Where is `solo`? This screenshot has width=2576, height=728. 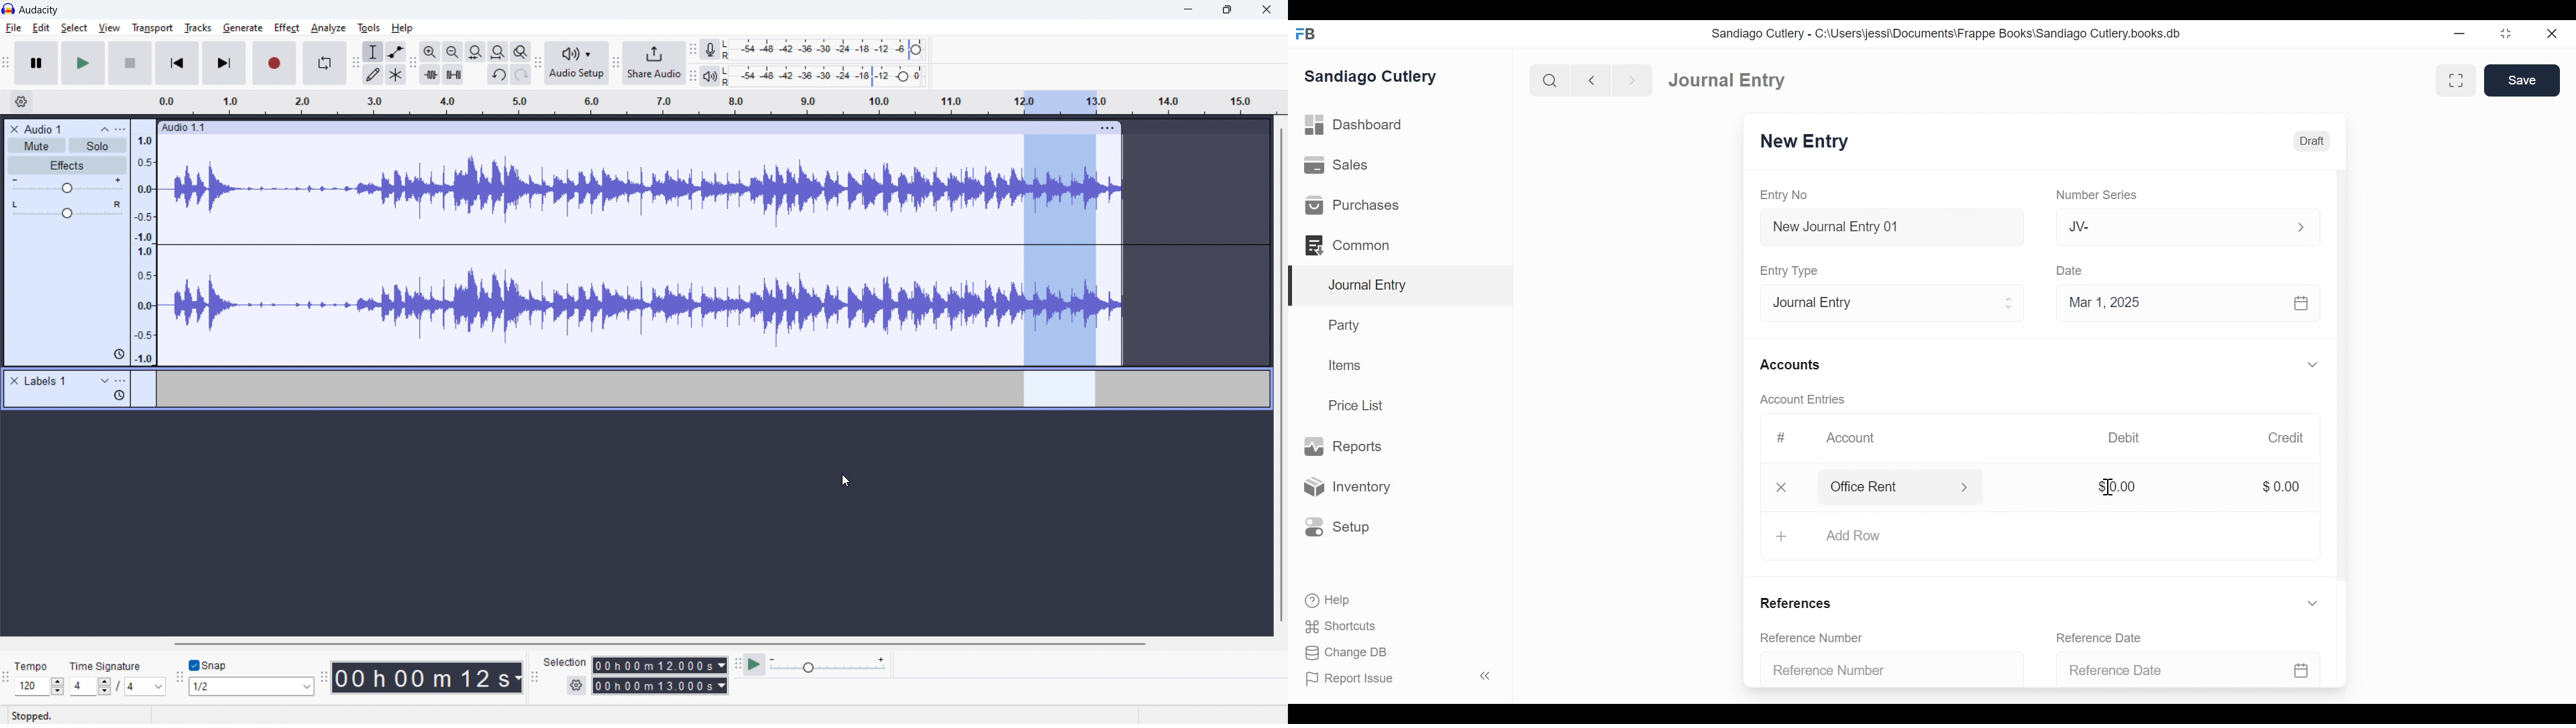 solo is located at coordinates (98, 145).